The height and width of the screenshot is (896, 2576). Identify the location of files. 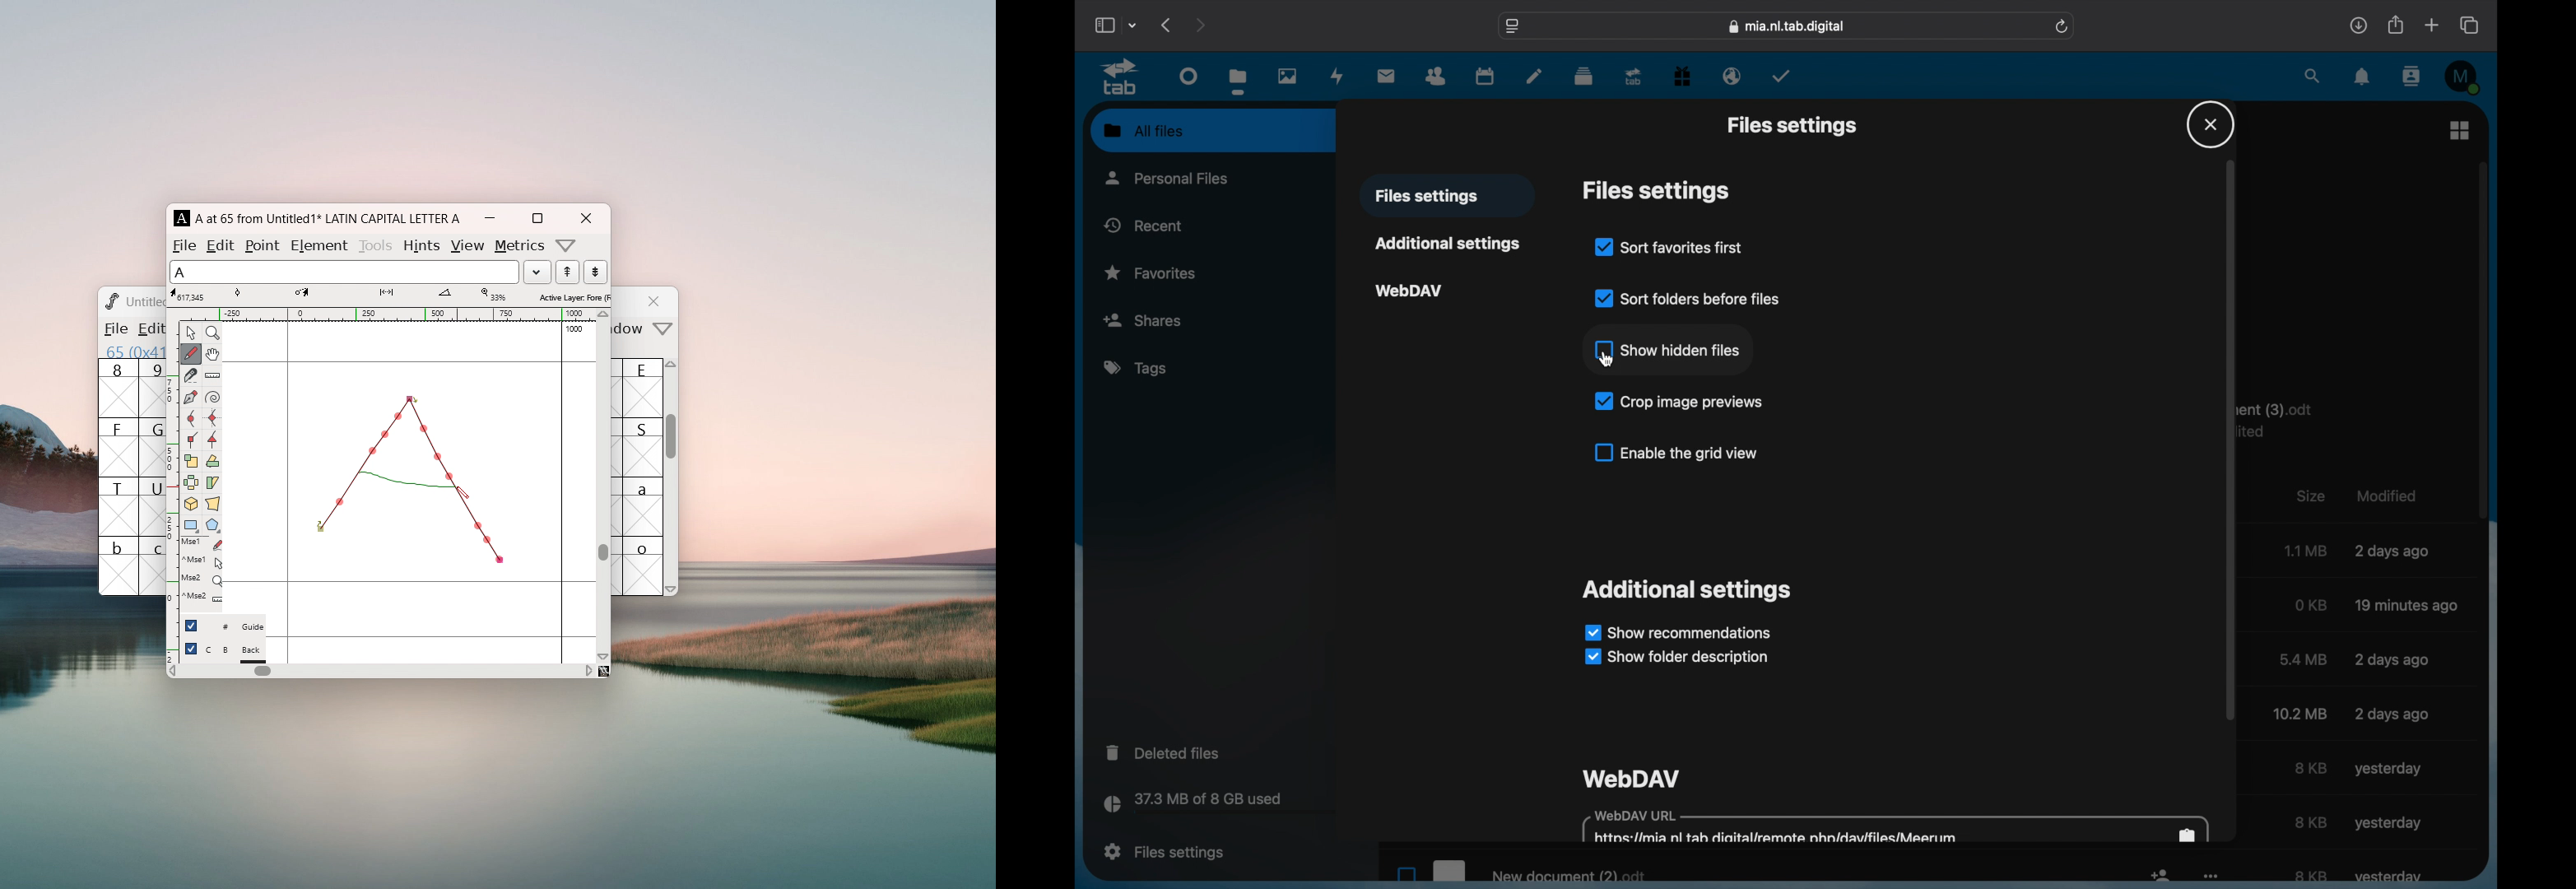
(1239, 81).